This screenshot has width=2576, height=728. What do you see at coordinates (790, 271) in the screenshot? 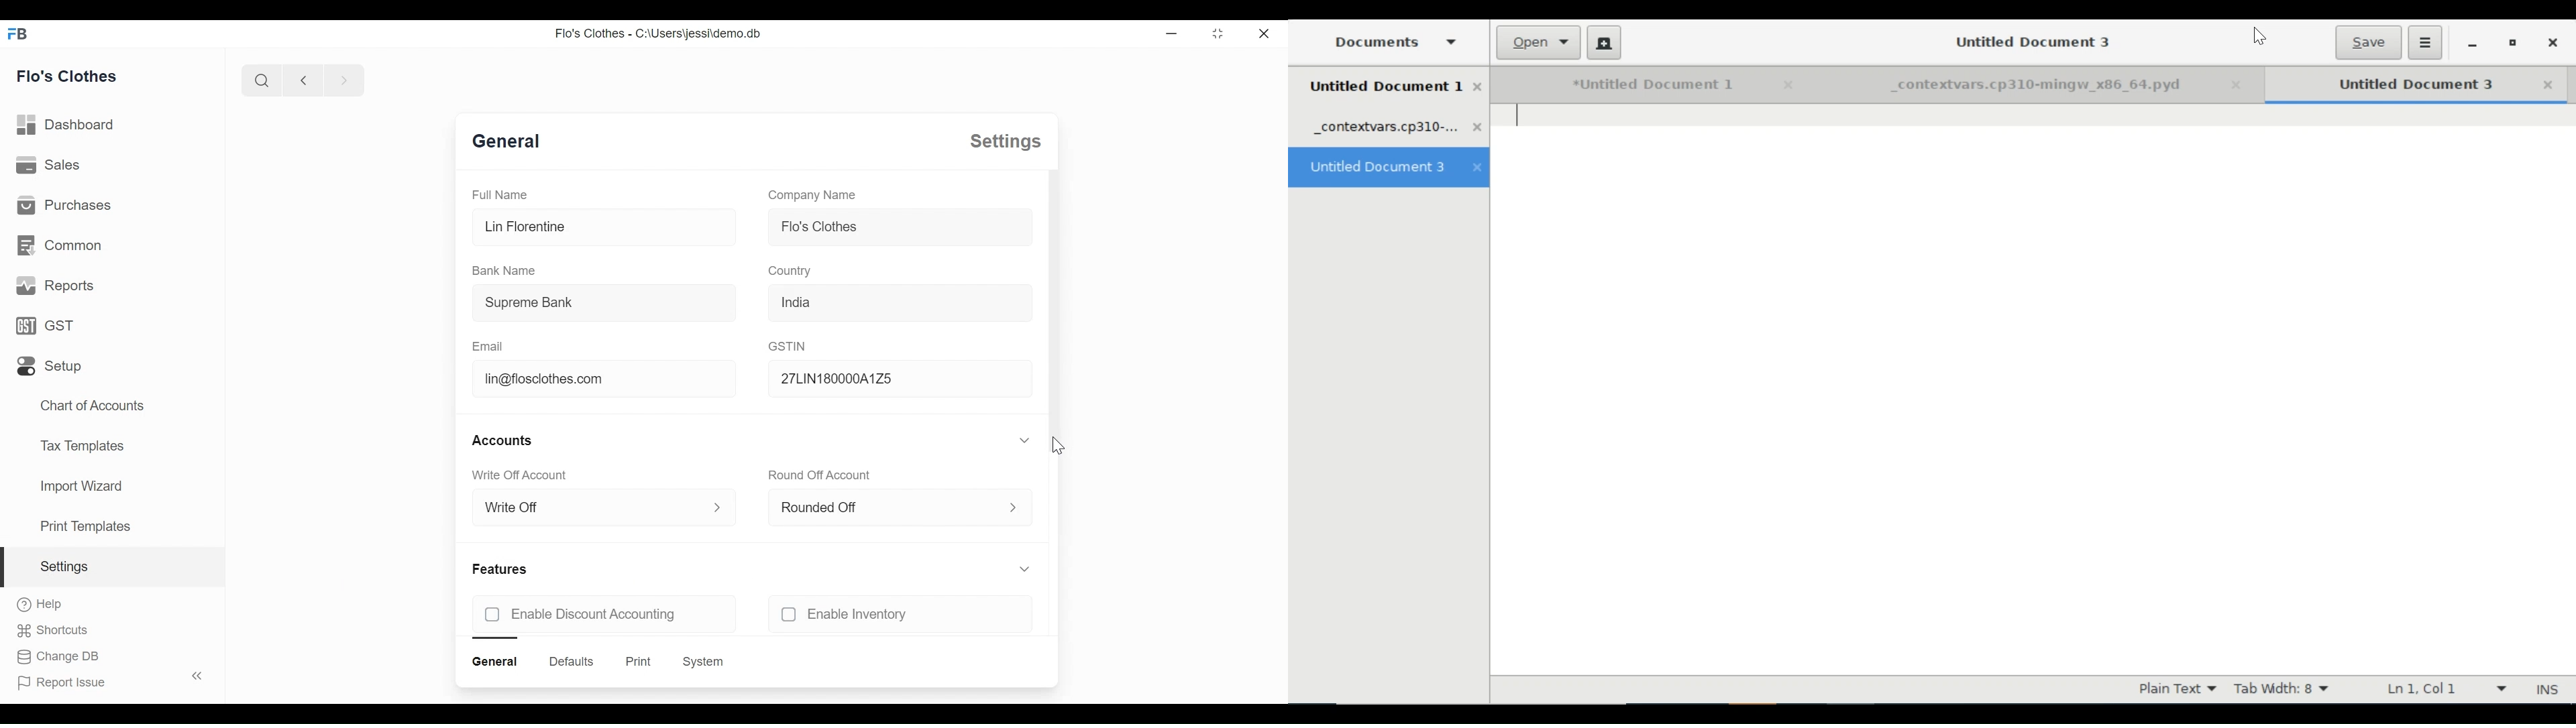
I see `Country` at bounding box center [790, 271].